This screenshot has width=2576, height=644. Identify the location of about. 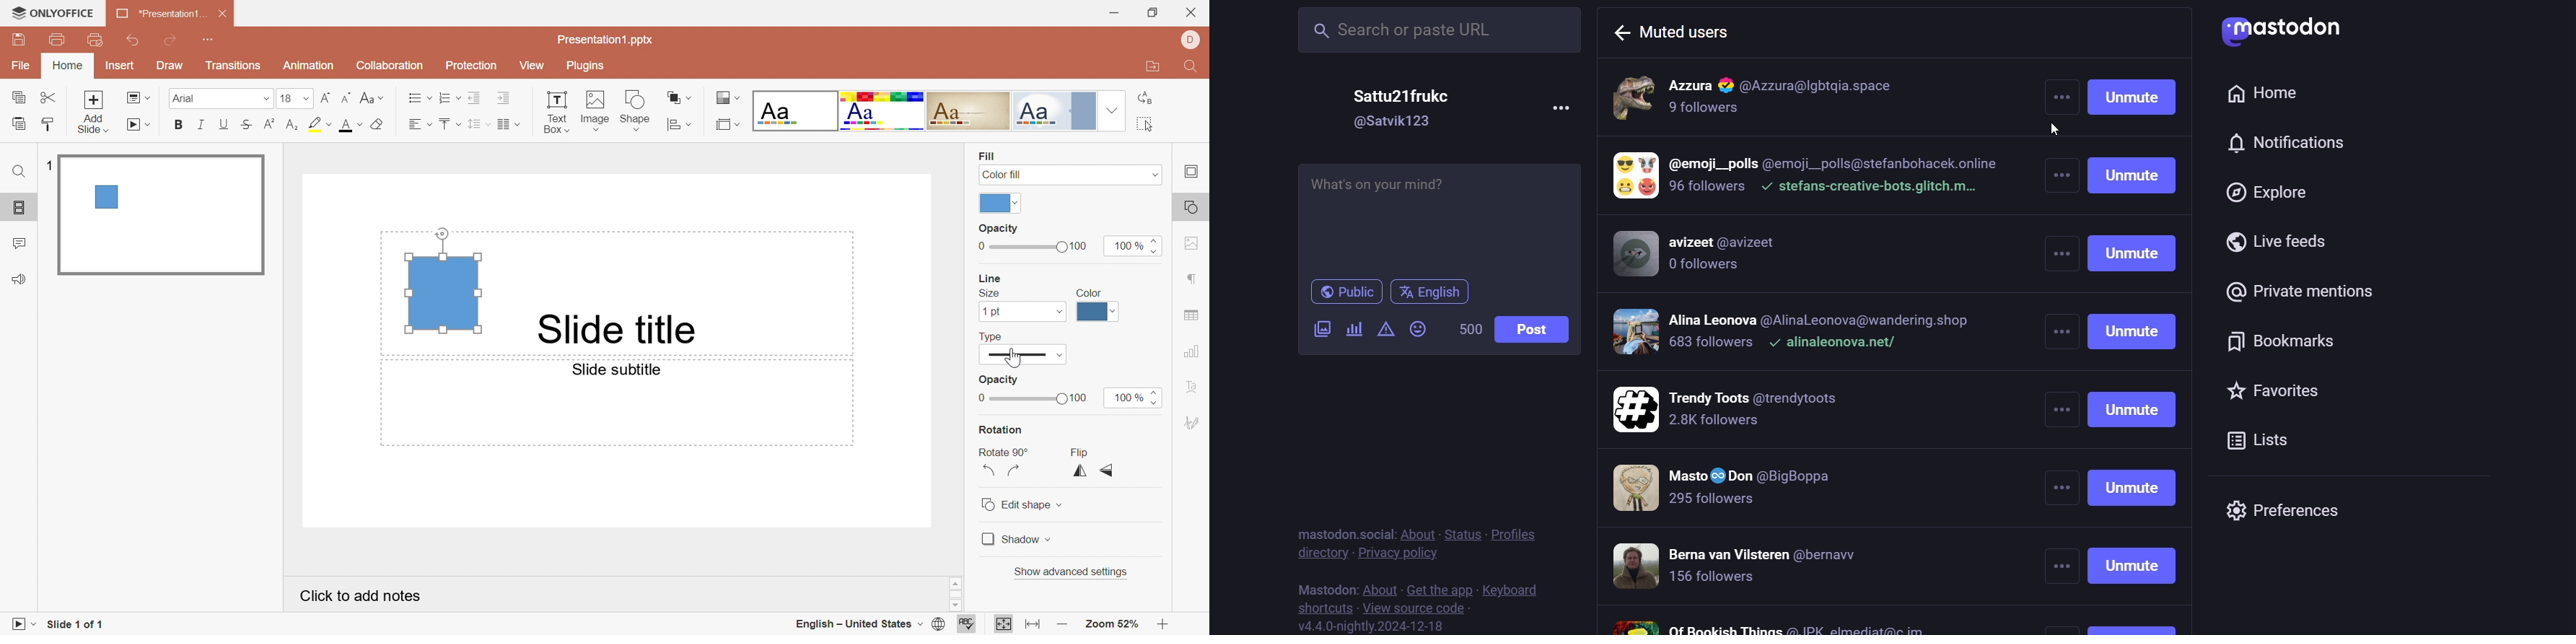
(1419, 533).